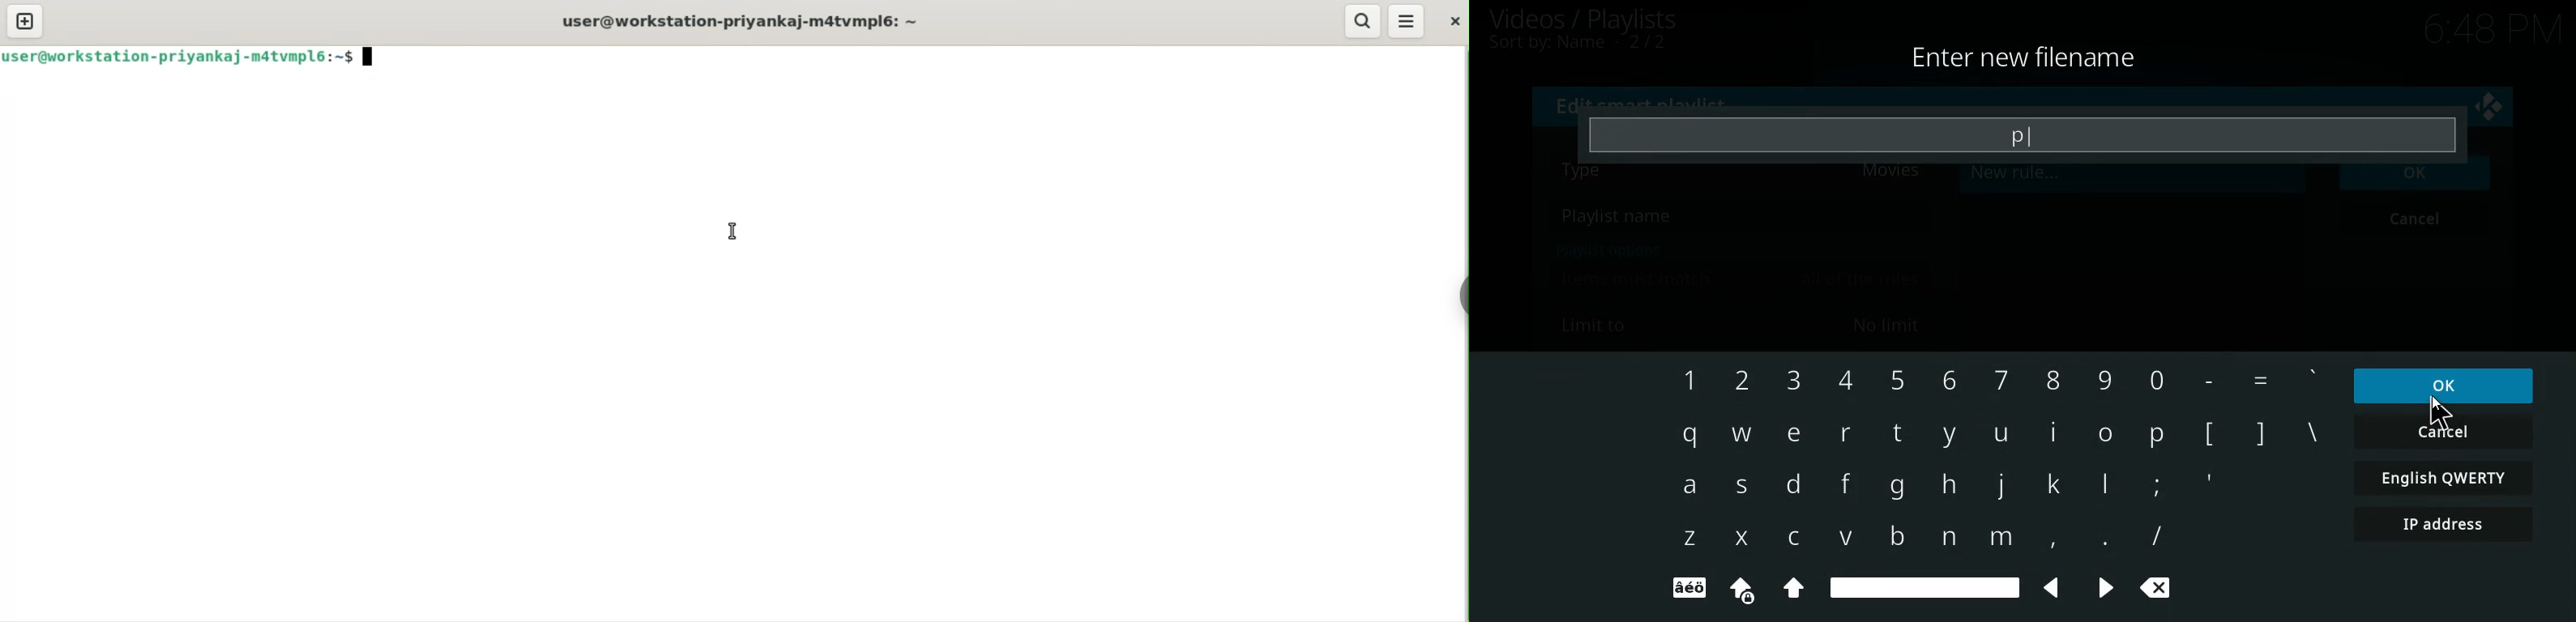 The width and height of the screenshot is (2576, 644). I want to click on options, so click(1604, 249).